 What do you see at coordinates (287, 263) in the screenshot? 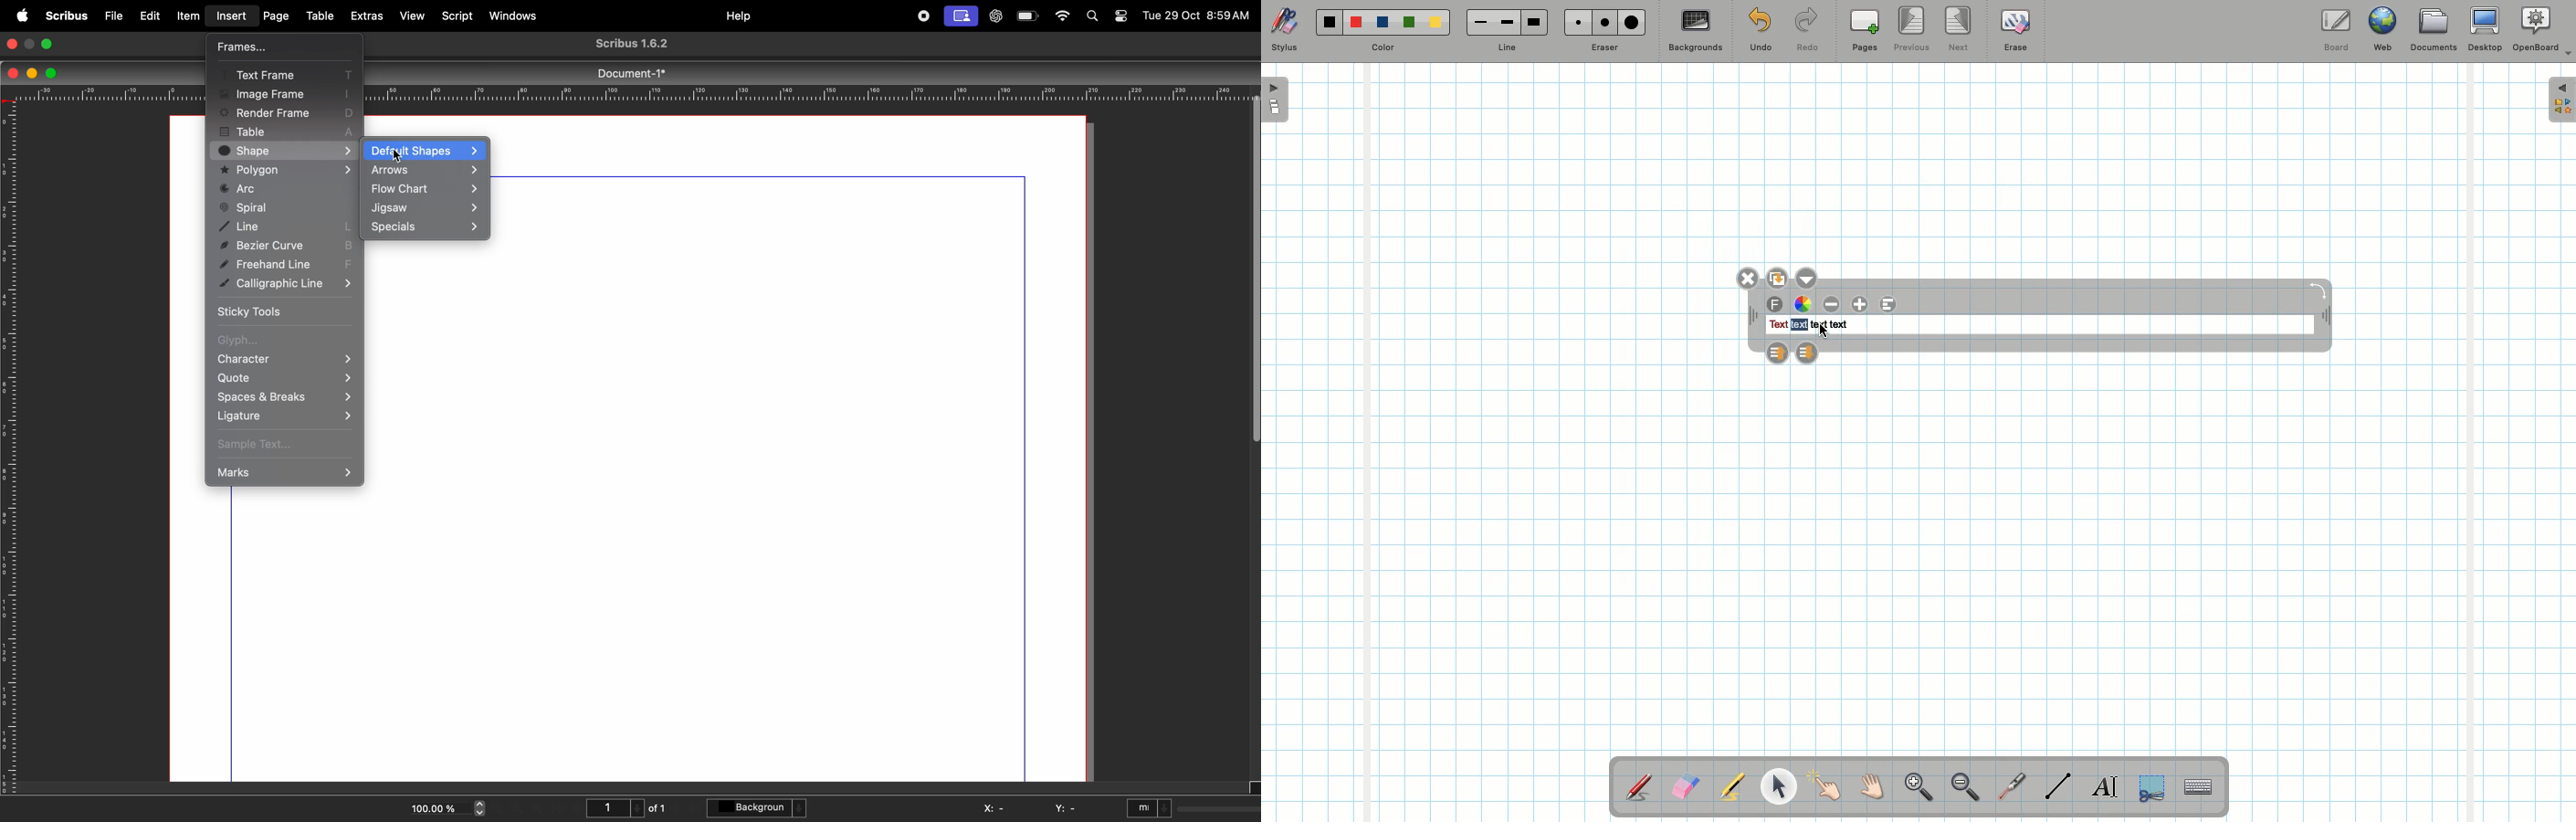
I see `freehand line   F` at bounding box center [287, 263].